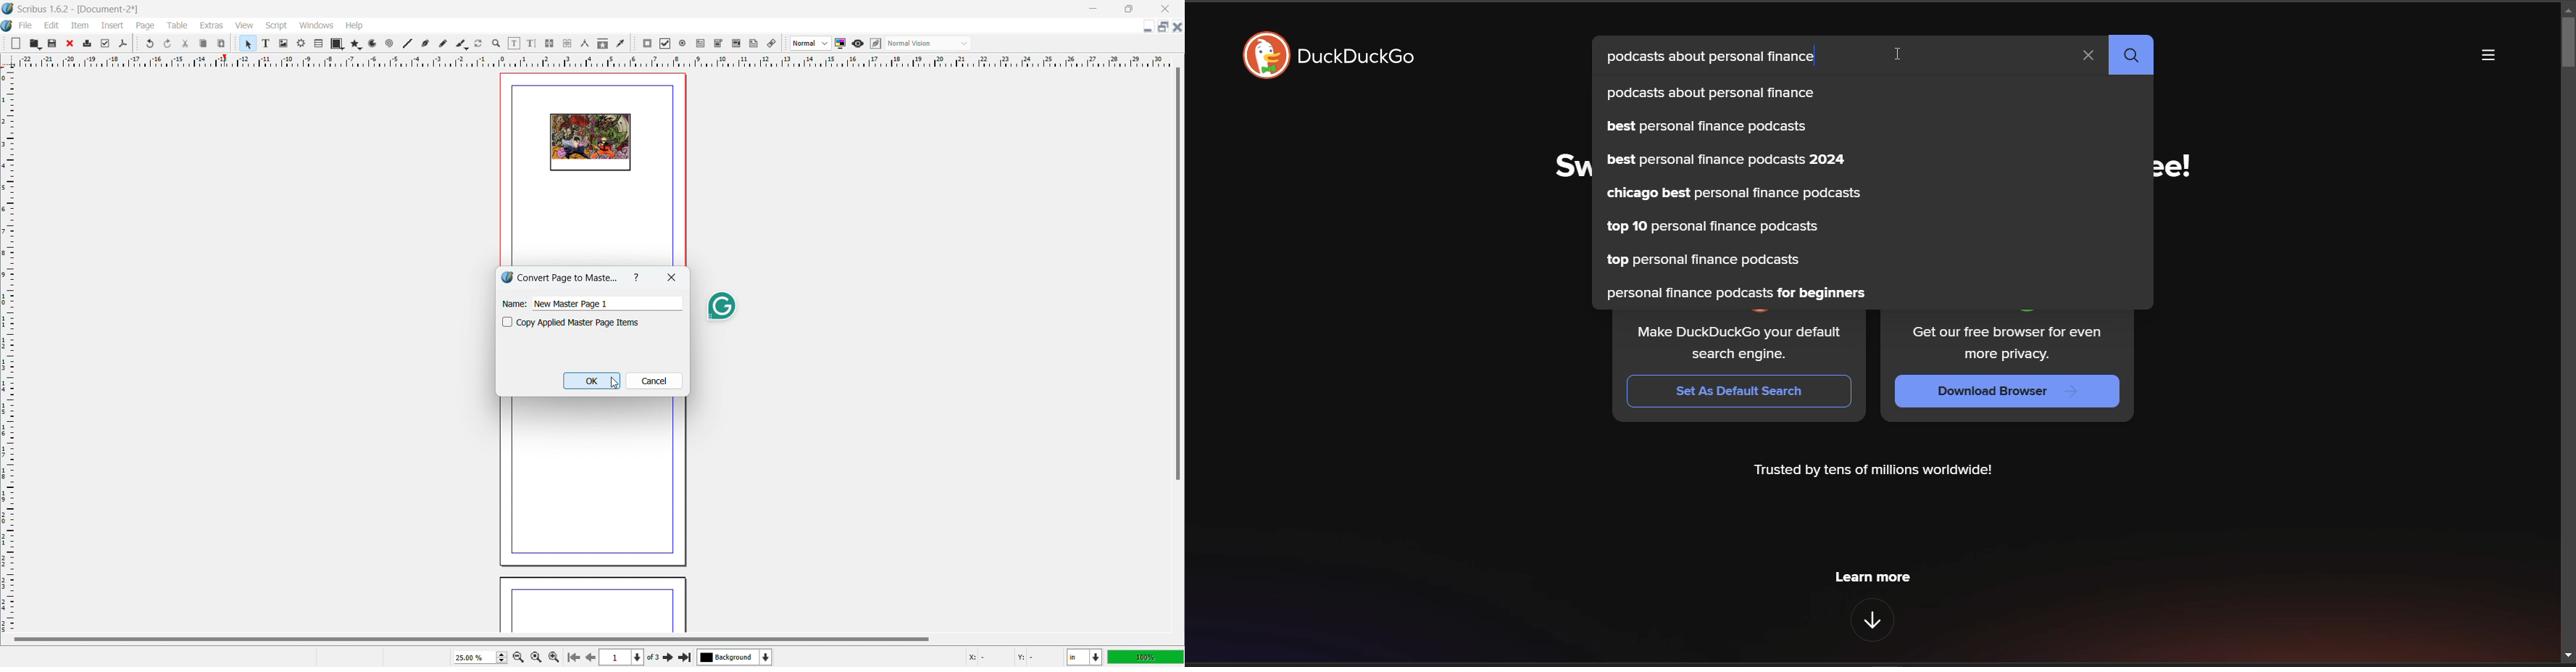  Describe the element at coordinates (648, 43) in the screenshot. I see `pdf push button` at that location.